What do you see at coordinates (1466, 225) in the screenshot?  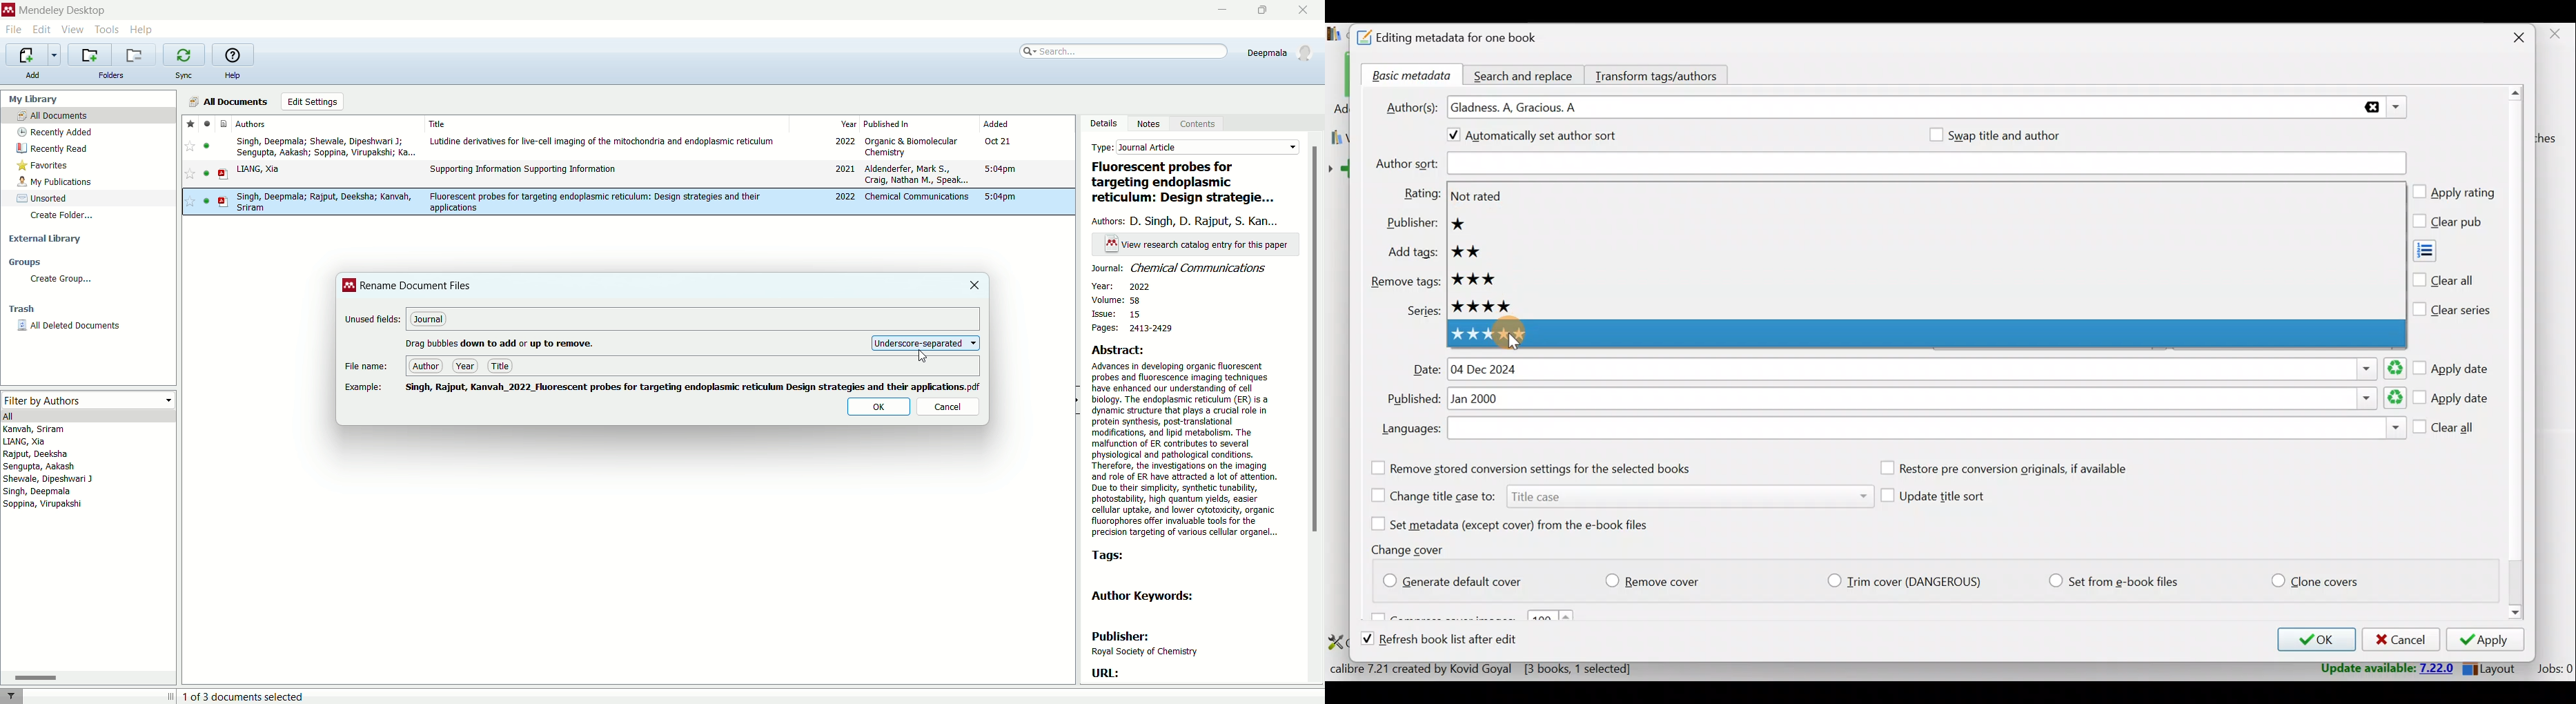 I see `1 star rating` at bounding box center [1466, 225].